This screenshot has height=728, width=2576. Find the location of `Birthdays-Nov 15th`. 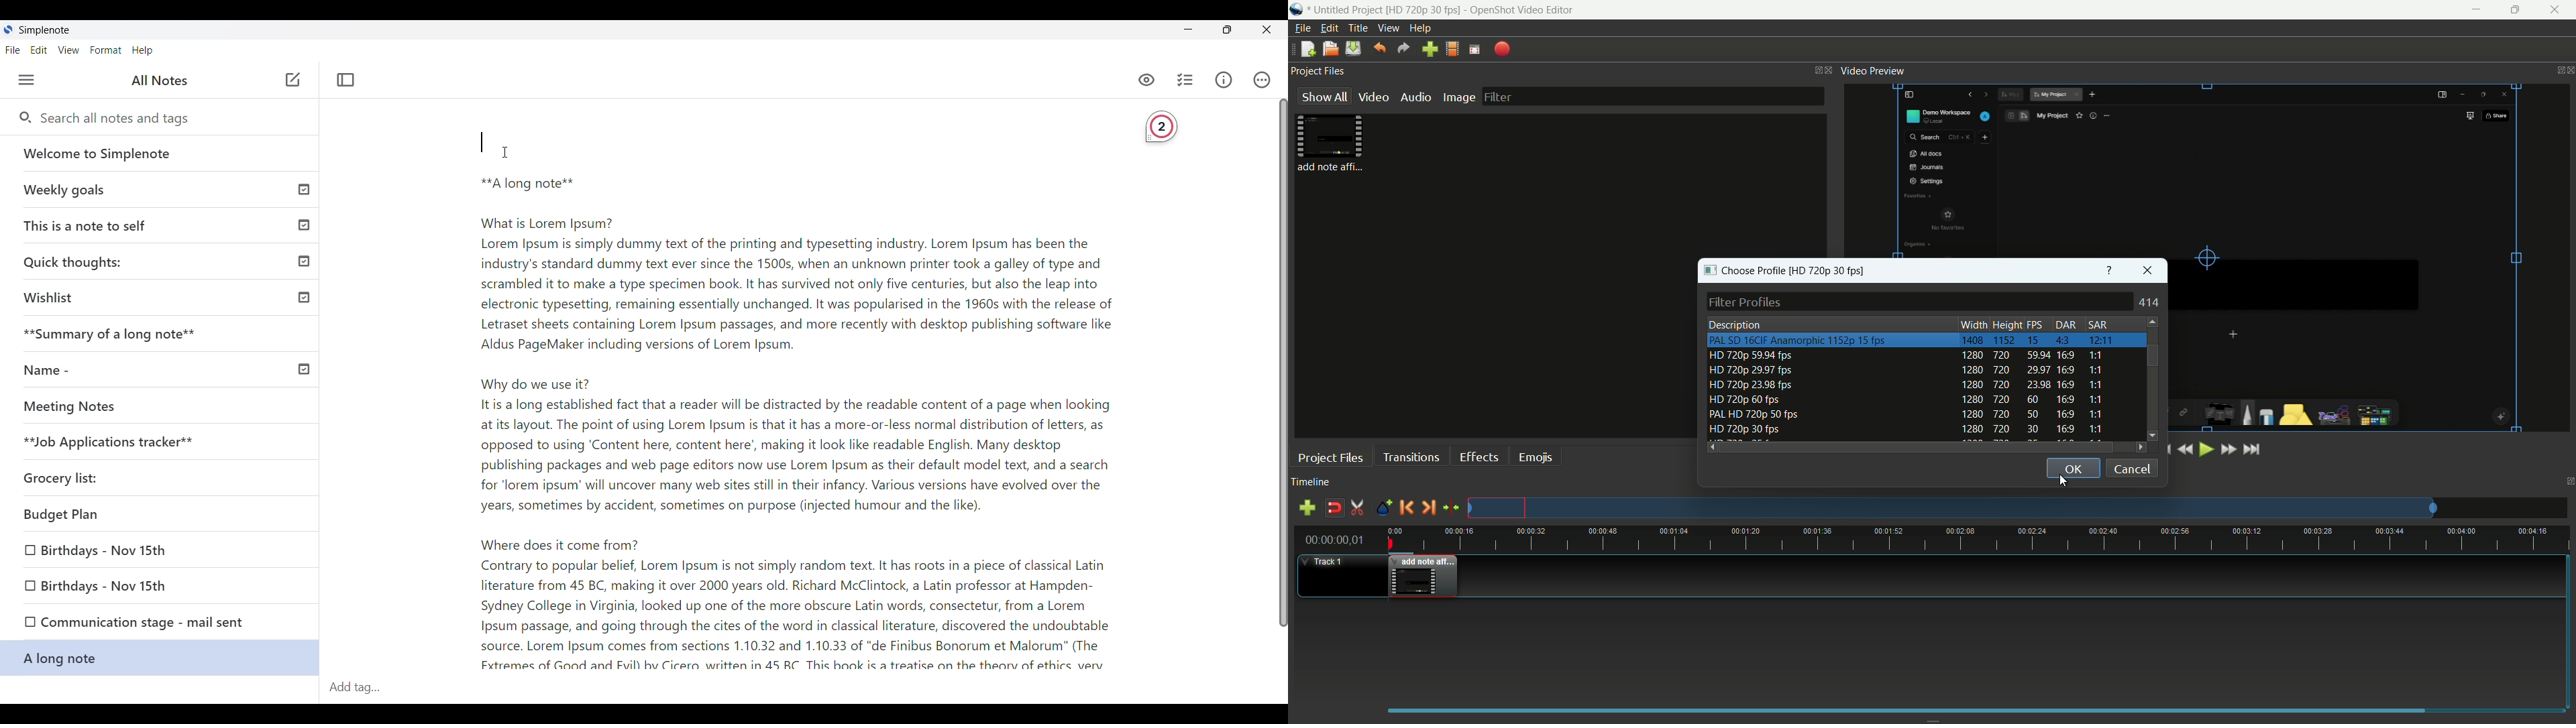

Birthdays-Nov 15th is located at coordinates (109, 552).